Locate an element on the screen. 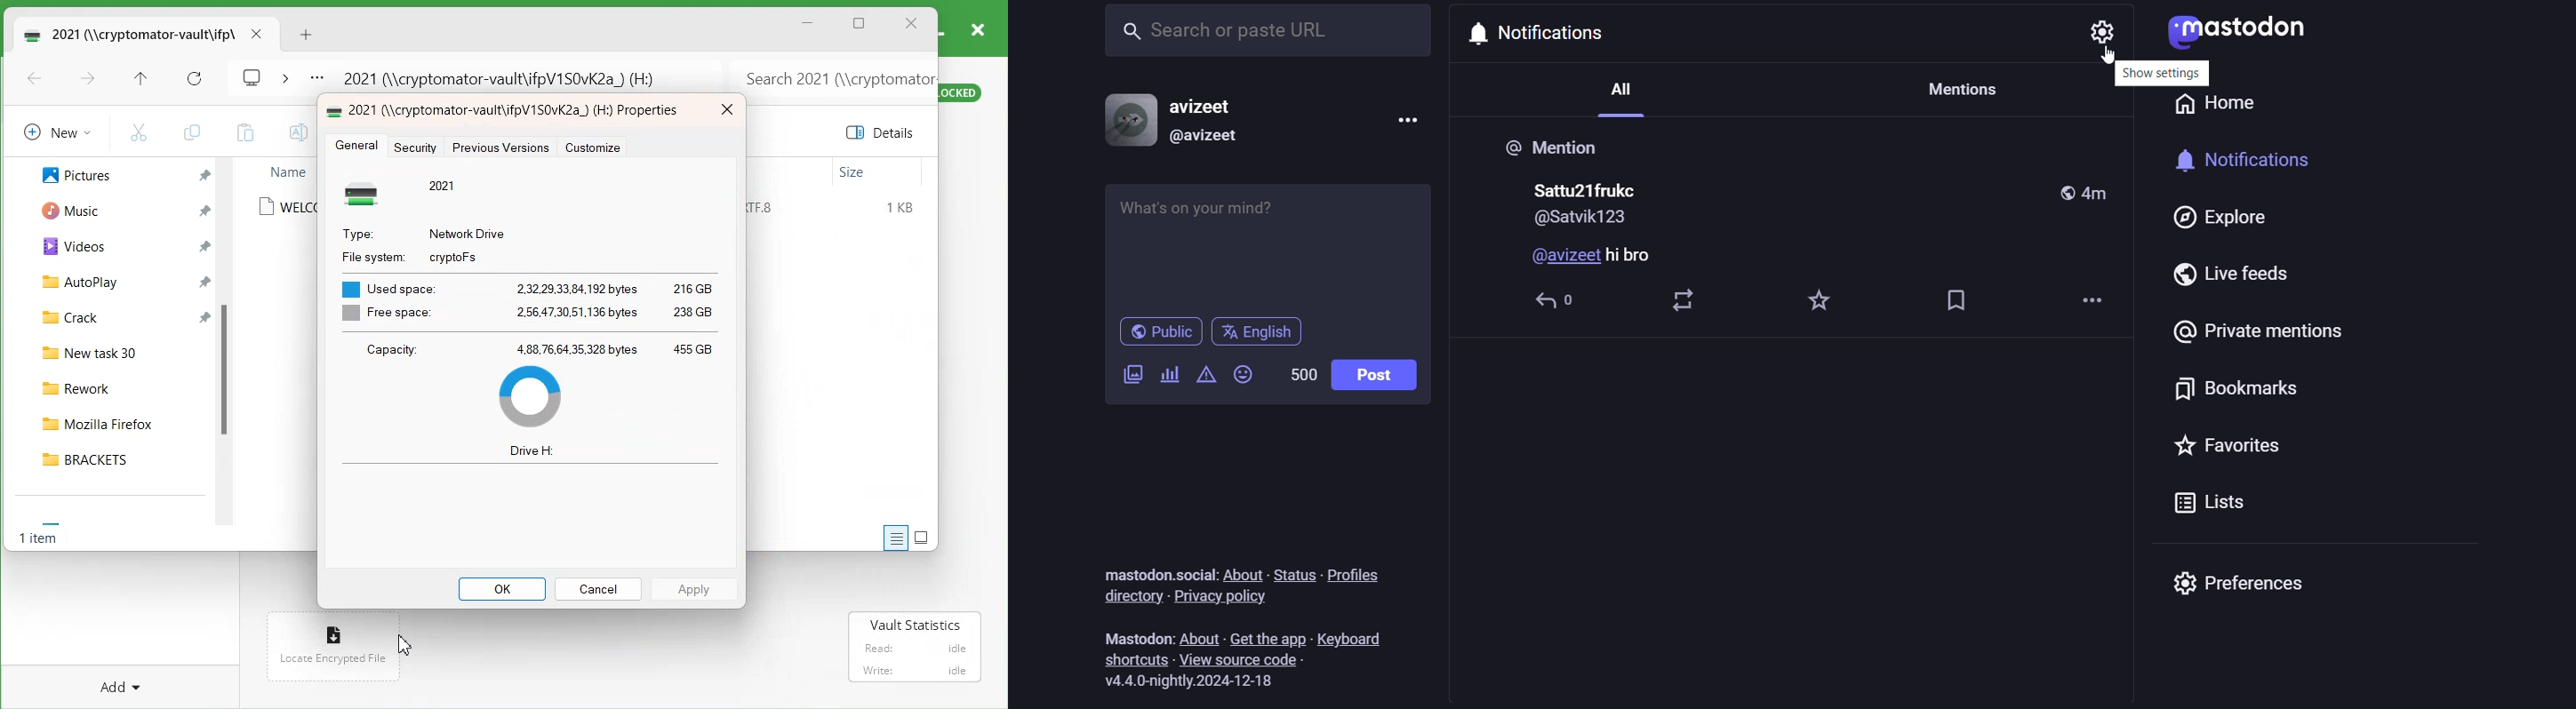  live feeds is located at coordinates (2229, 277).